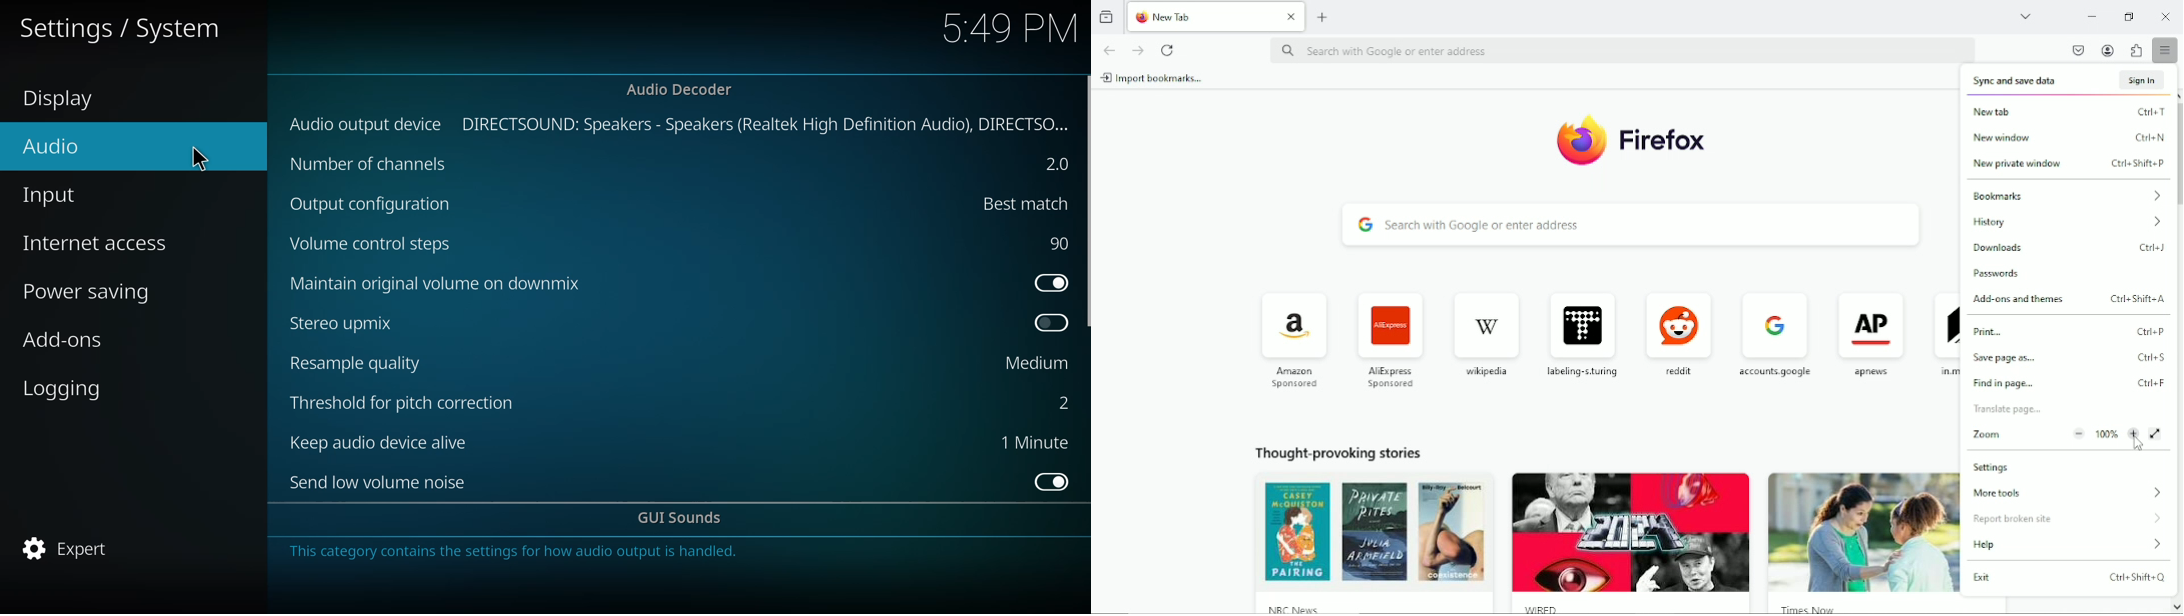 This screenshot has height=616, width=2184. What do you see at coordinates (365, 363) in the screenshot?
I see `resample quality` at bounding box center [365, 363].